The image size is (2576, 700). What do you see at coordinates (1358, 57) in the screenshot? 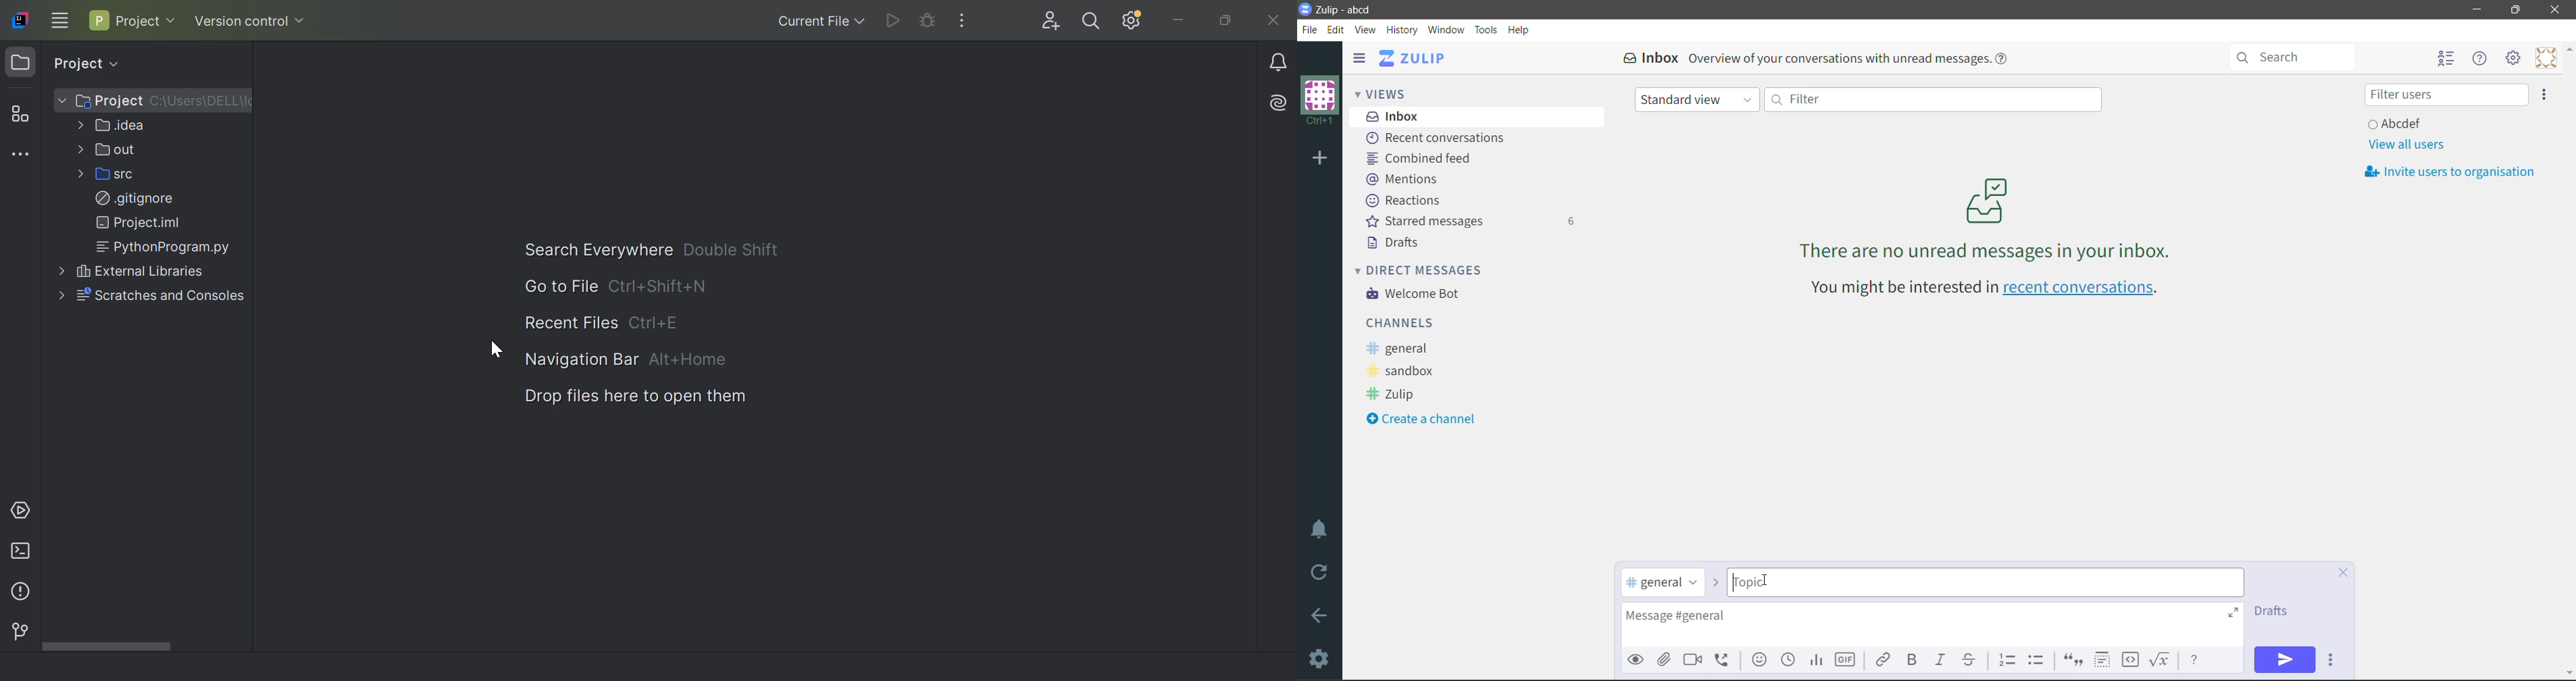
I see `Hide left sidebar` at bounding box center [1358, 57].